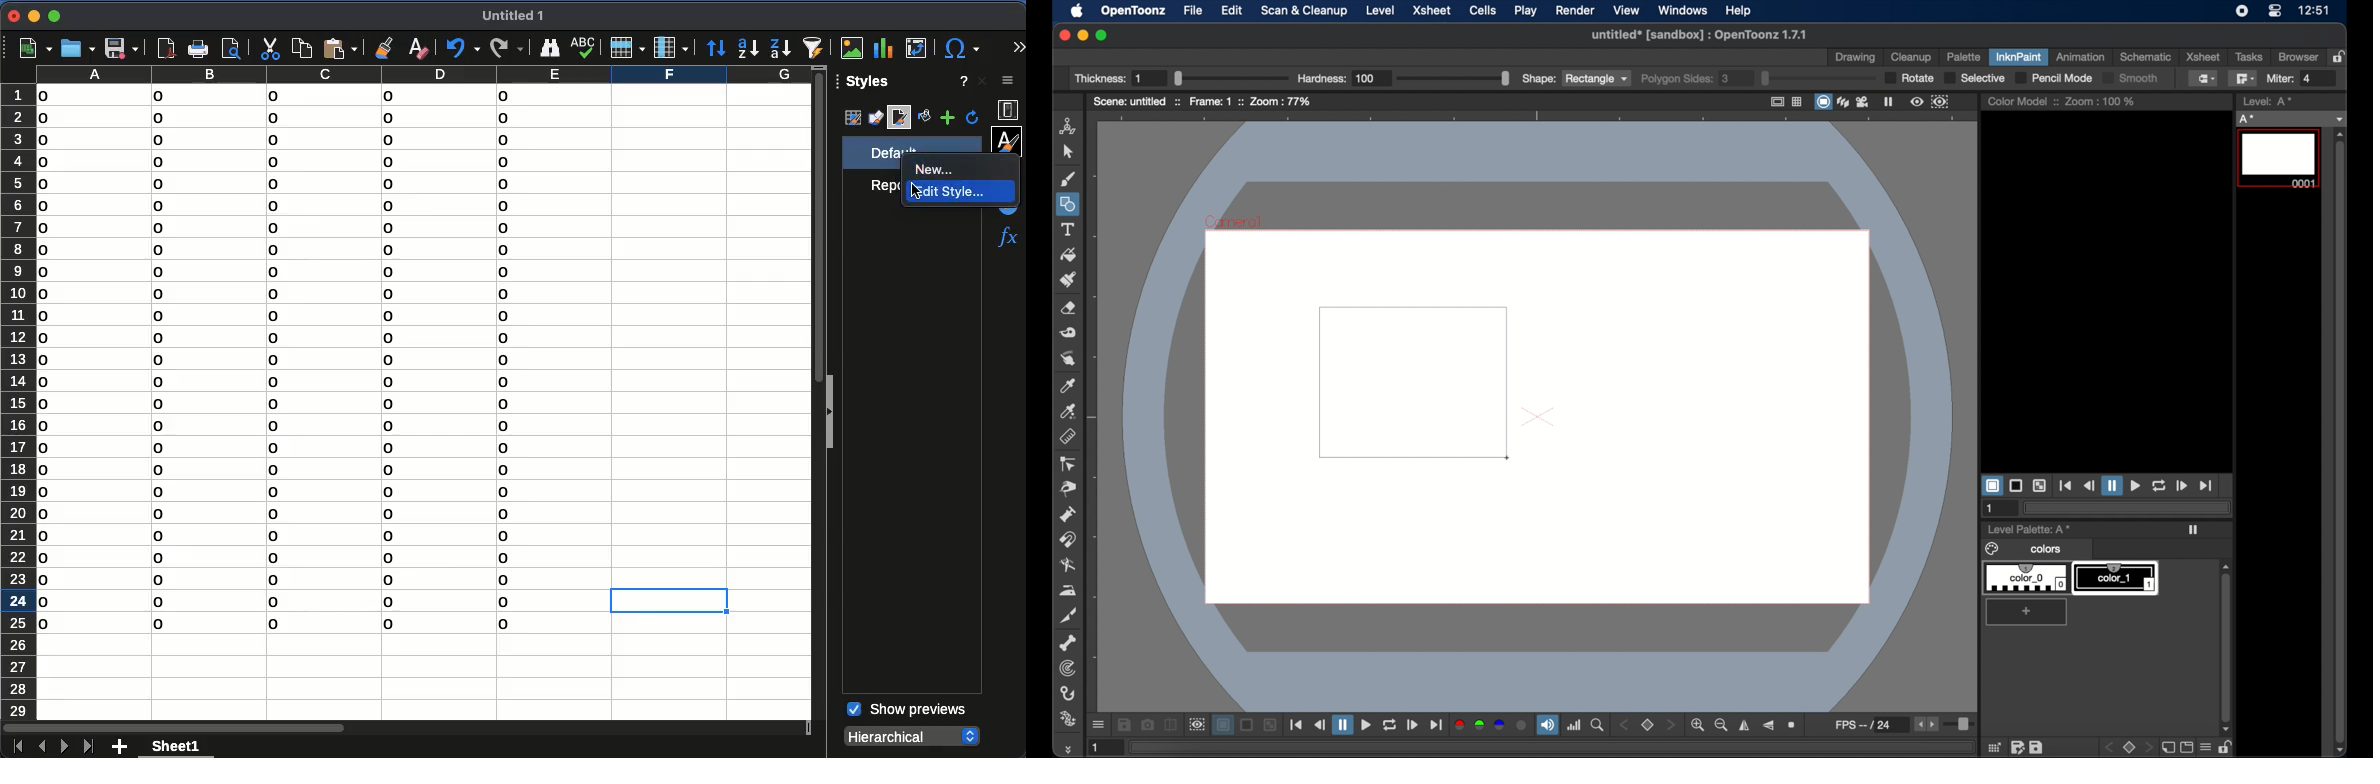  What do you see at coordinates (506, 46) in the screenshot?
I see `redo` at bounding box center [506, 46].